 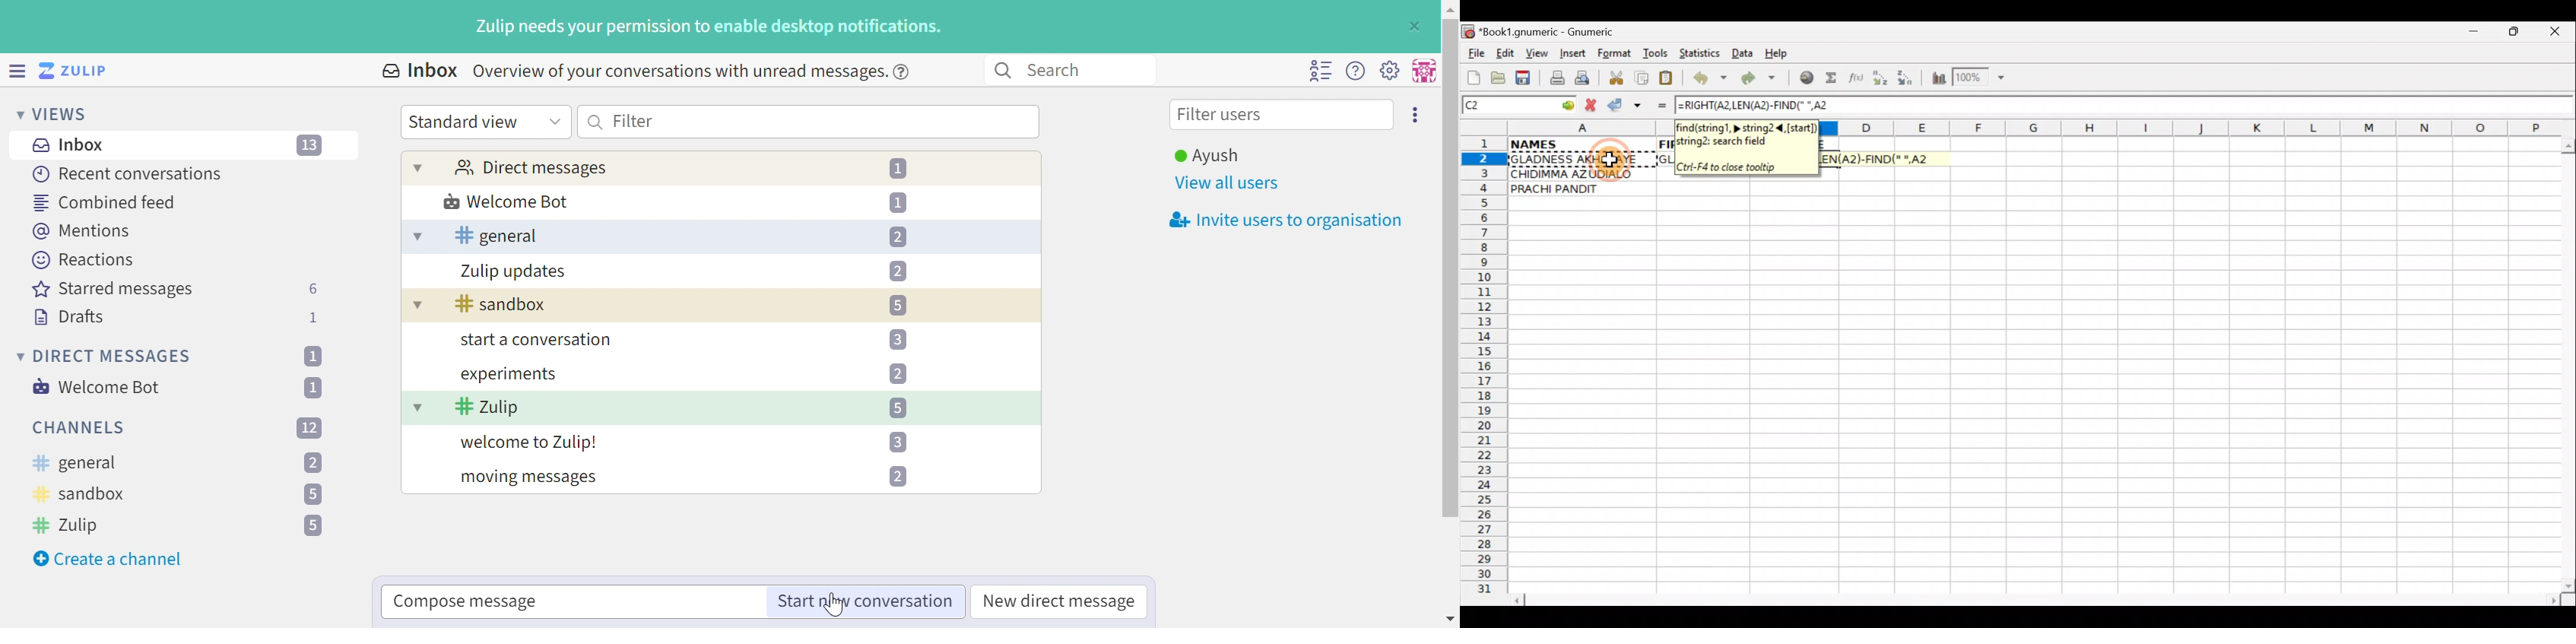 I want to click on =RIGHT(A2,LEN(A2)-FIND(" ",A2, so click(x=1881, y=159).